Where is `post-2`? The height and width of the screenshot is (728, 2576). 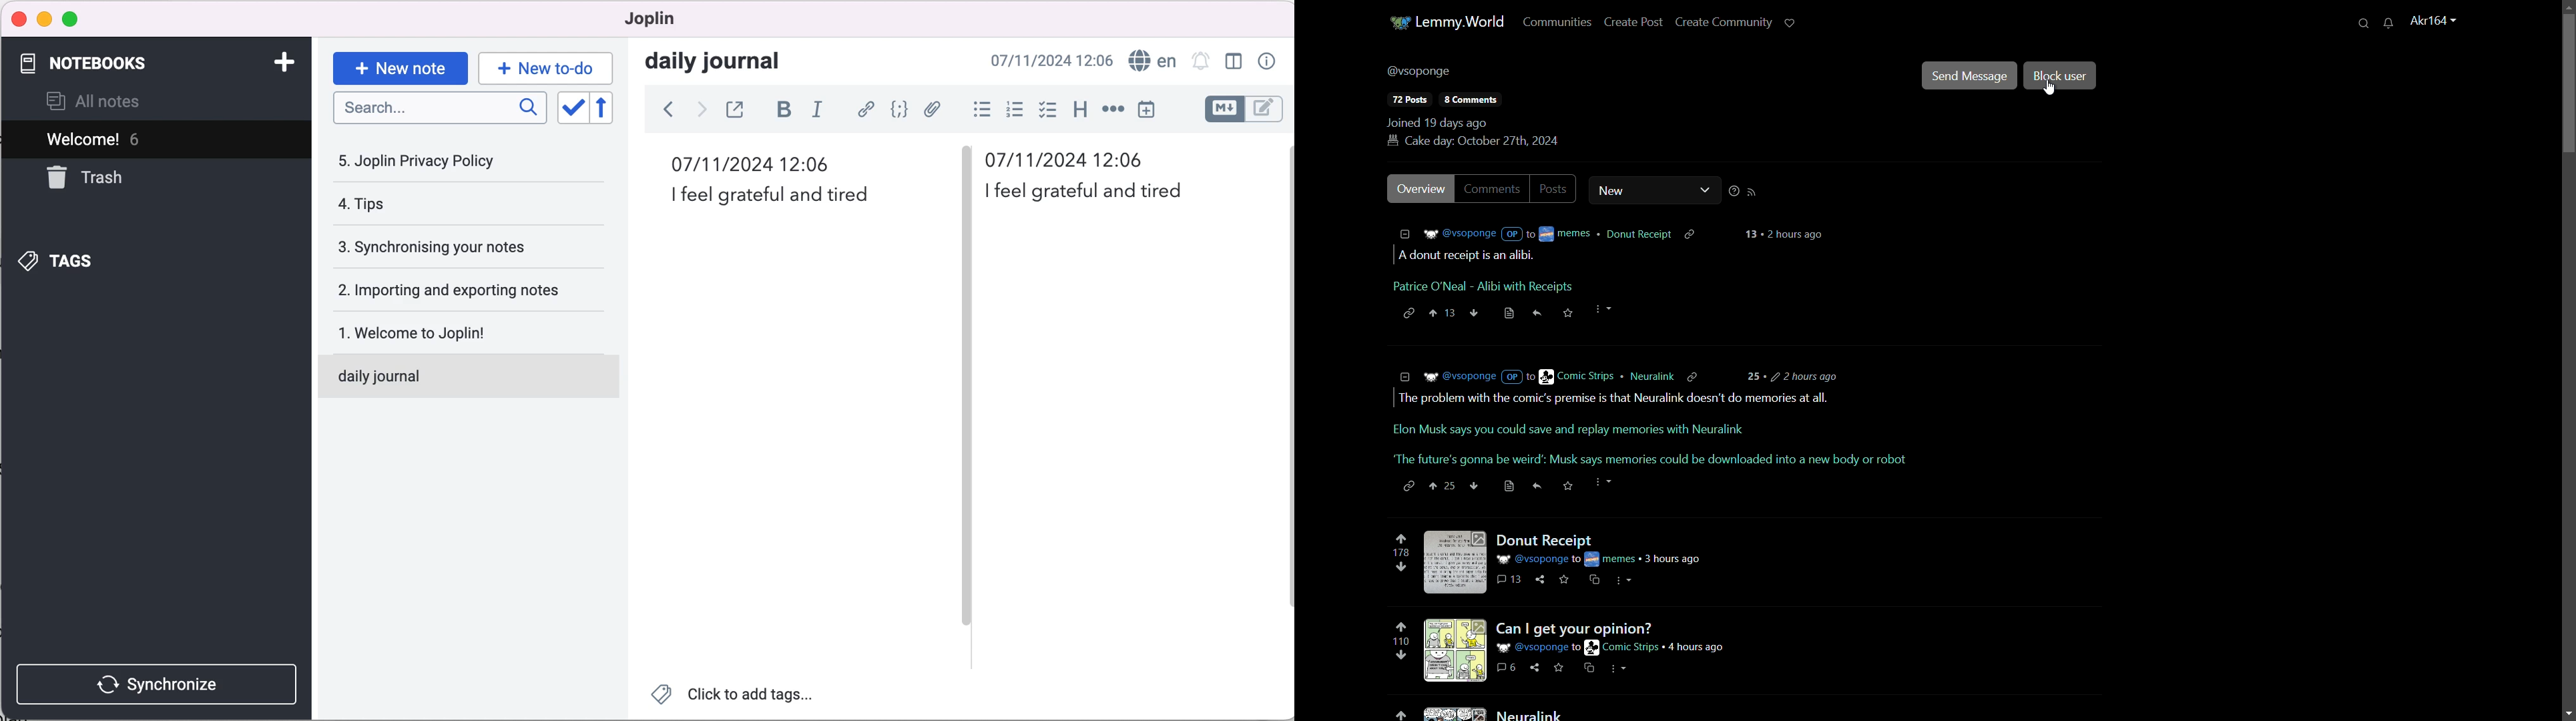
post-2 is located at coordinates (1614, 638).